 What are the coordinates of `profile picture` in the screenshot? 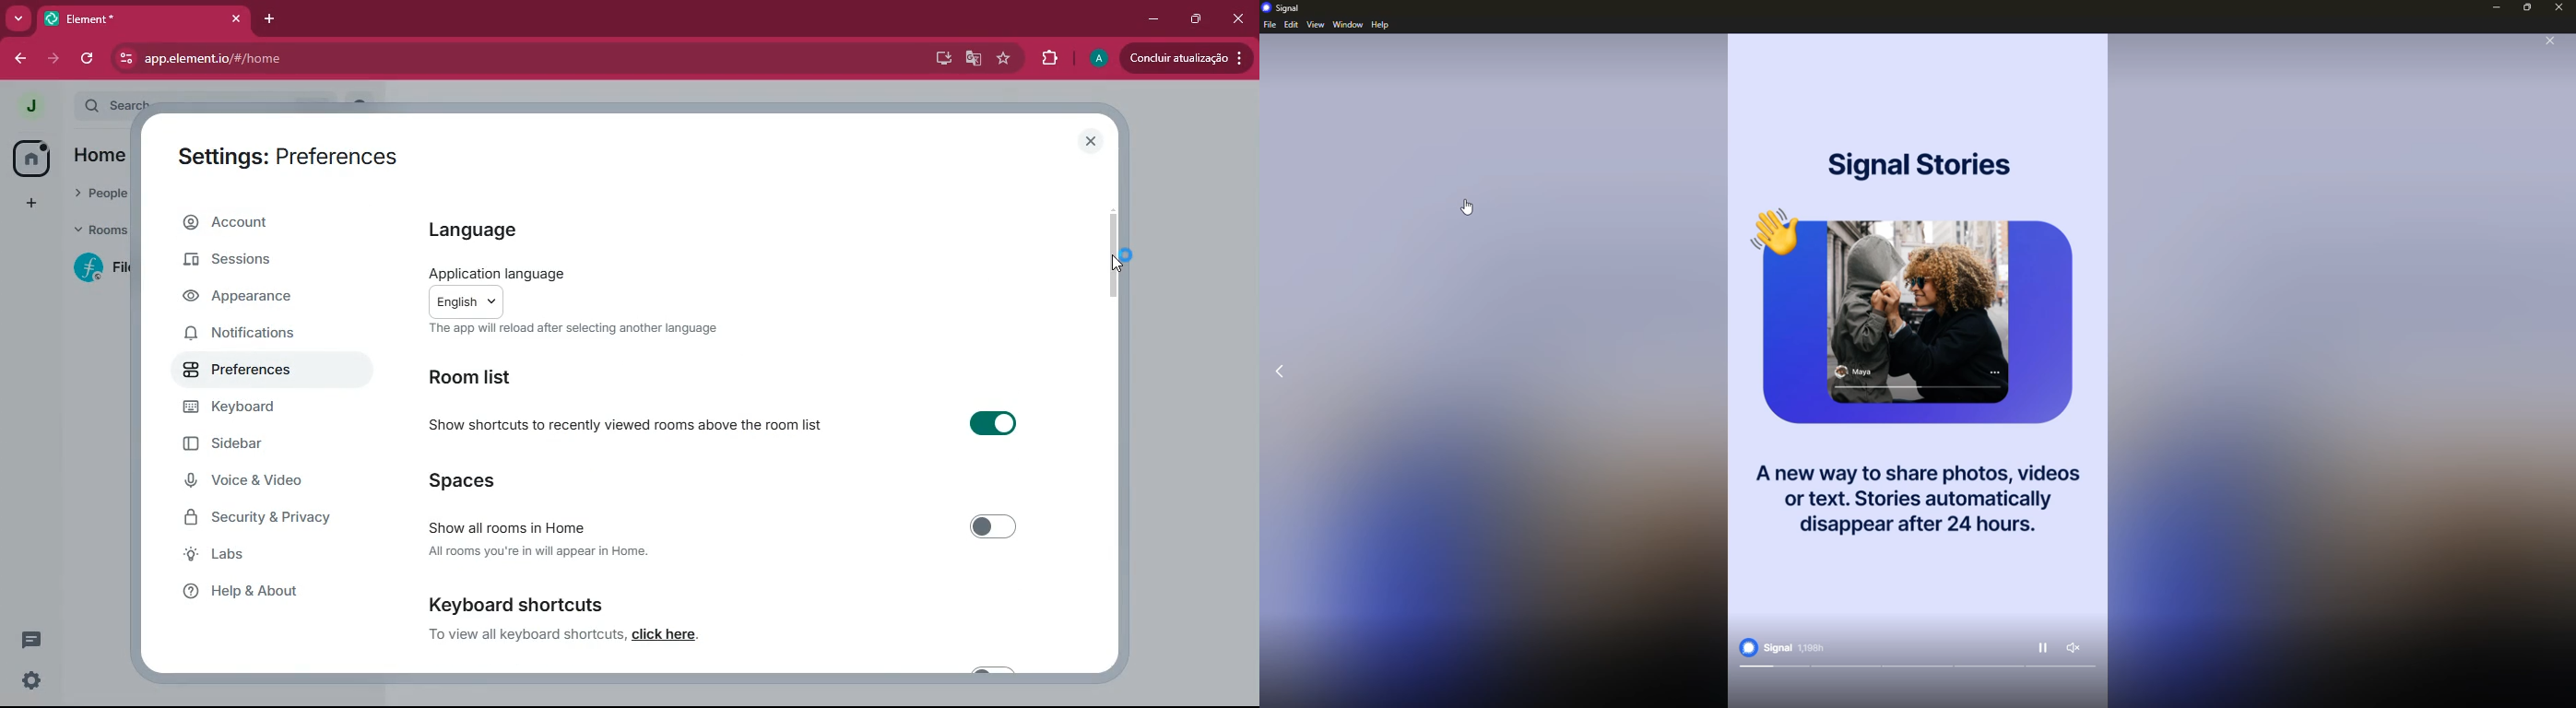 It's located at (33, 107).